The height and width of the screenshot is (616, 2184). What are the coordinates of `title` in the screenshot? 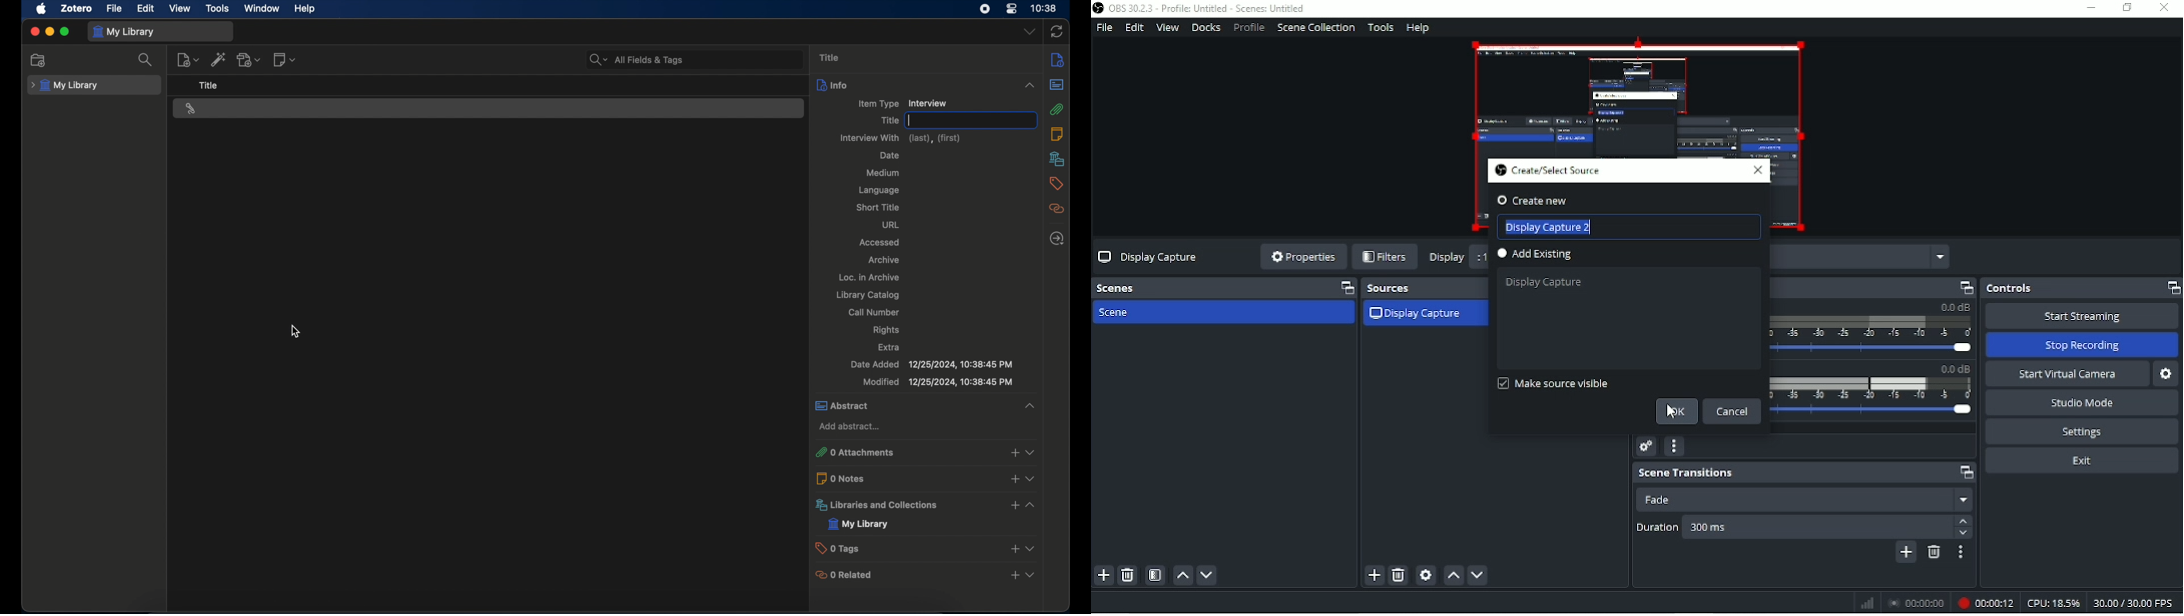 It's located at (890, 121).